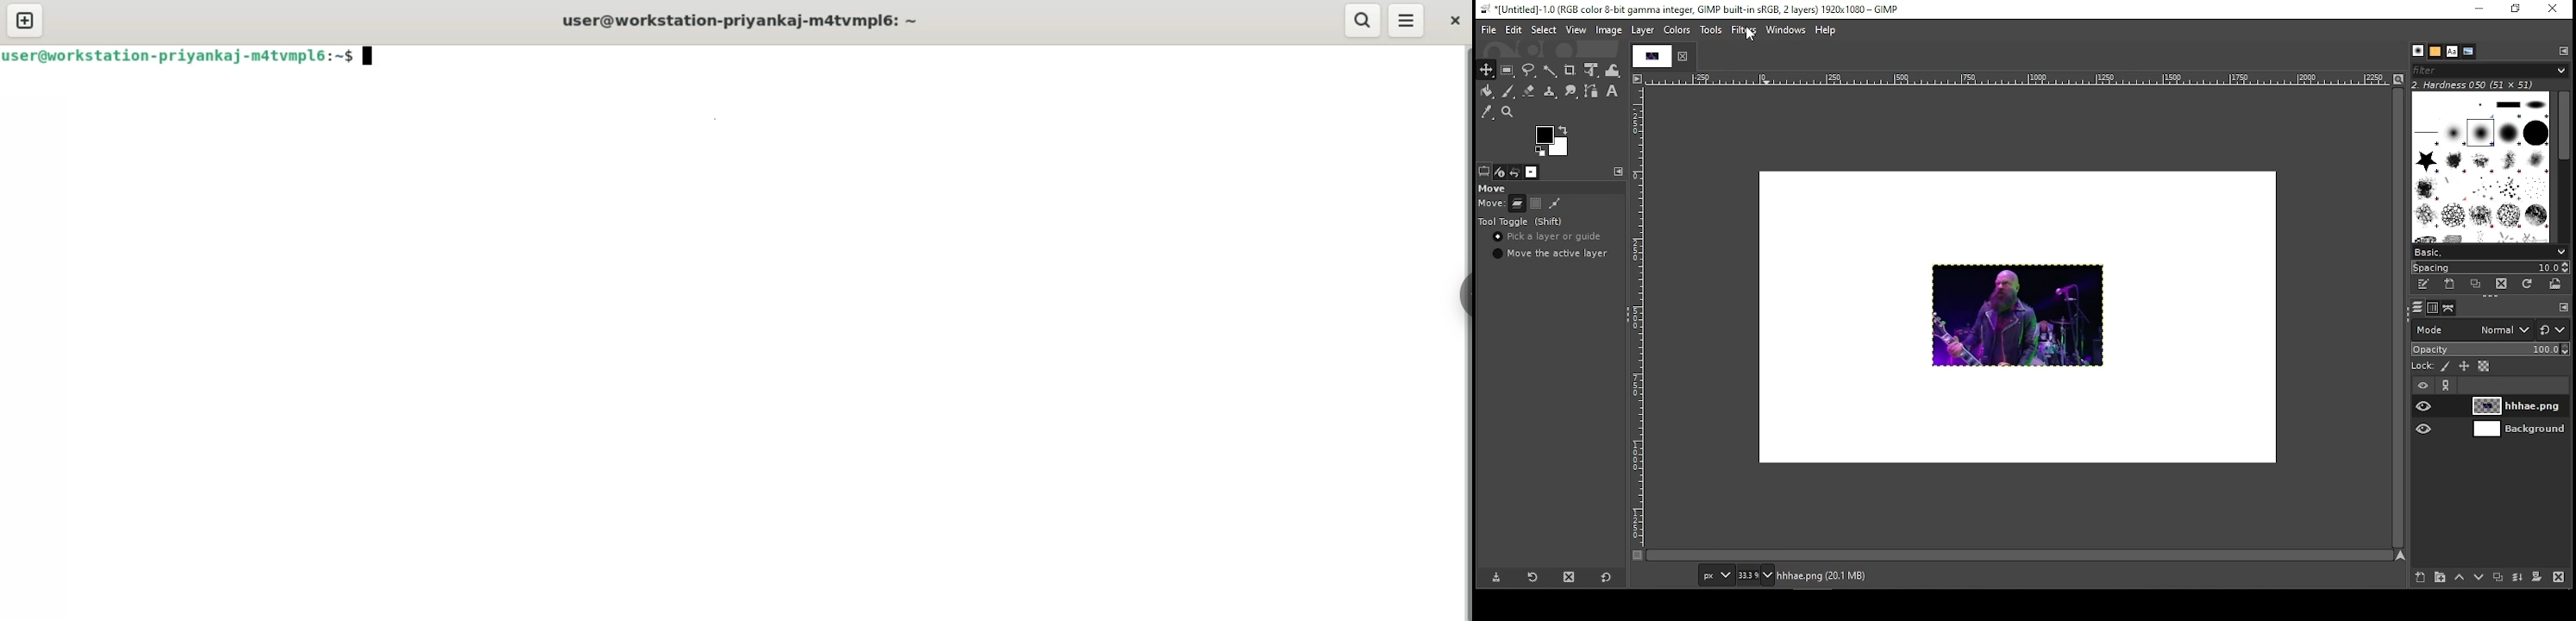 Image resolution: width=2576 pixels, height=644 pixels. I want to click on undo history, so click(1514, 172).